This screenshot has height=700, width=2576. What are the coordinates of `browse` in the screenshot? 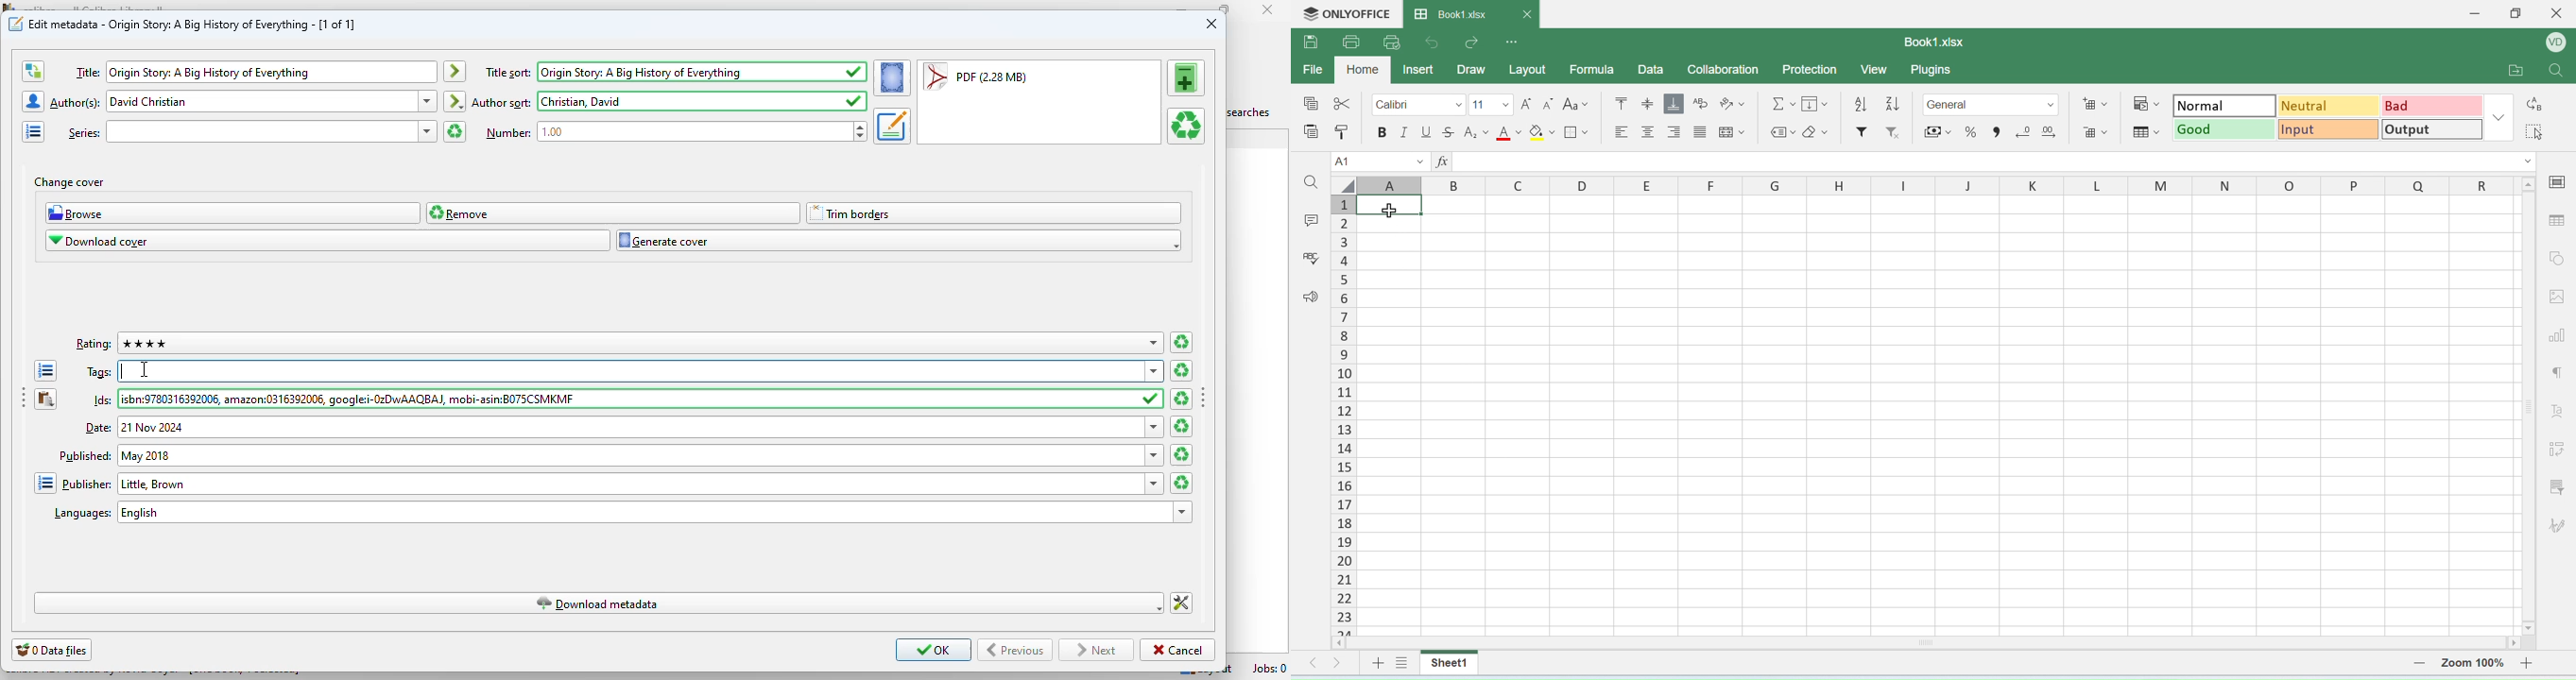 It's located at (233, 212).